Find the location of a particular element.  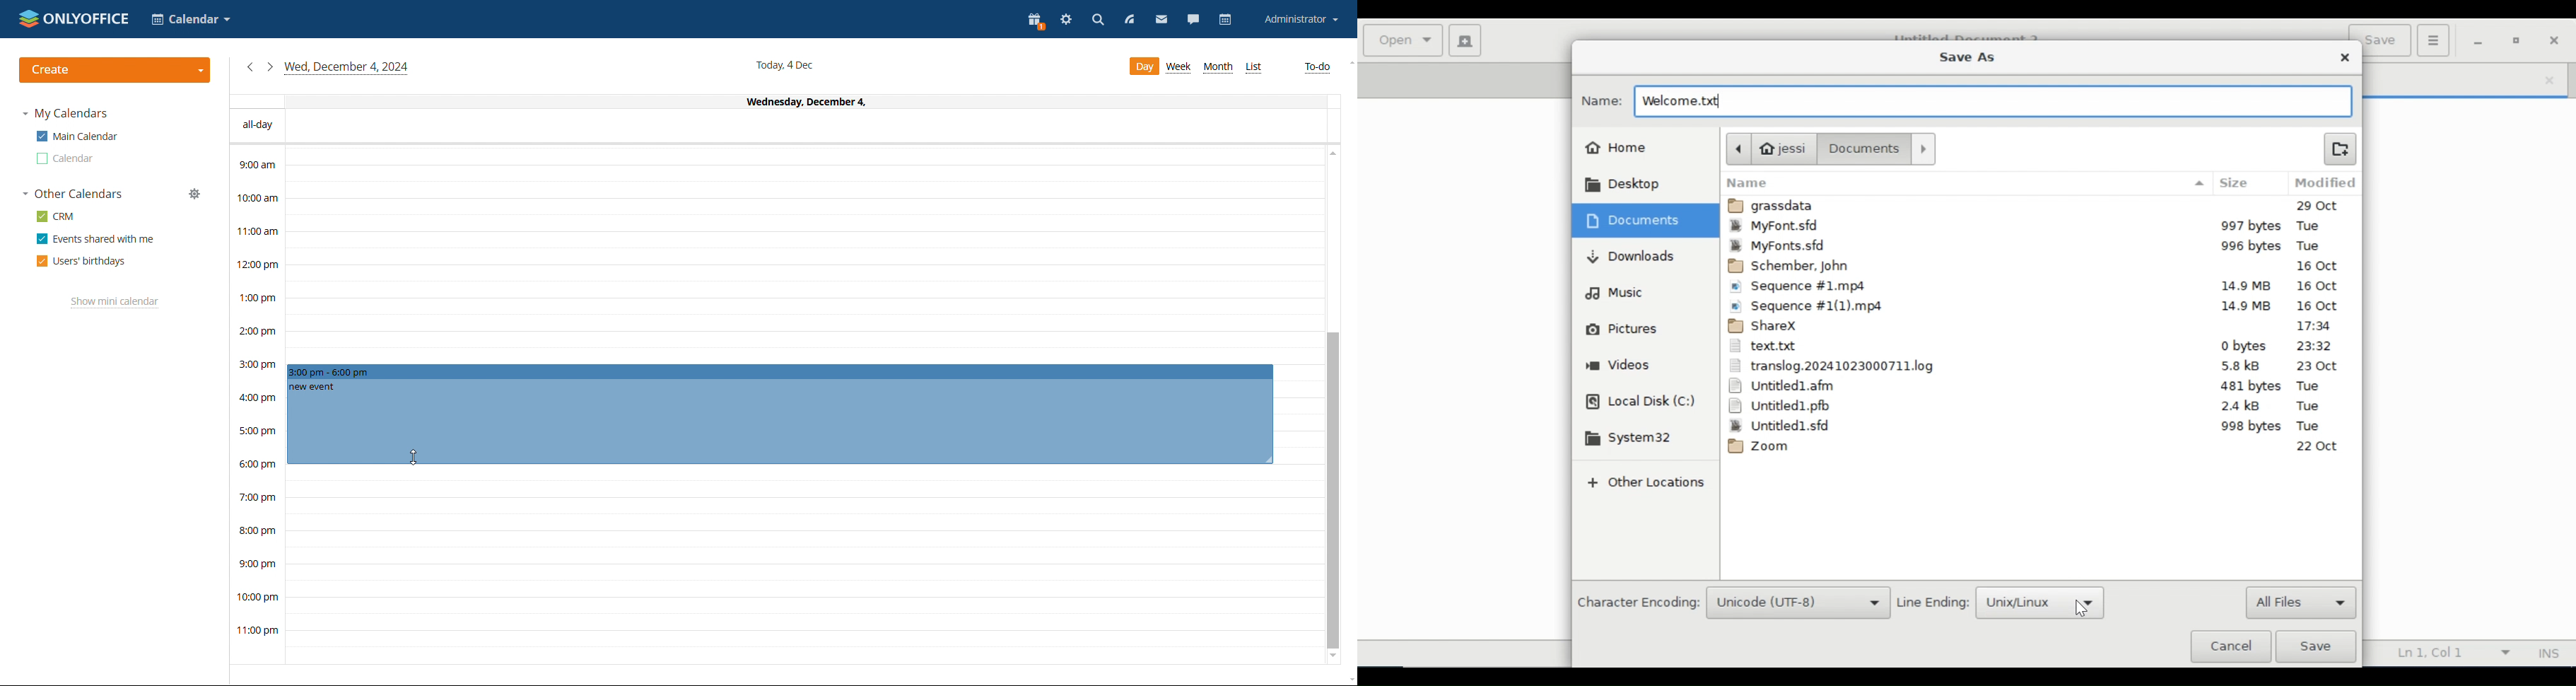

Videos is located at coordinates (1618, 366).